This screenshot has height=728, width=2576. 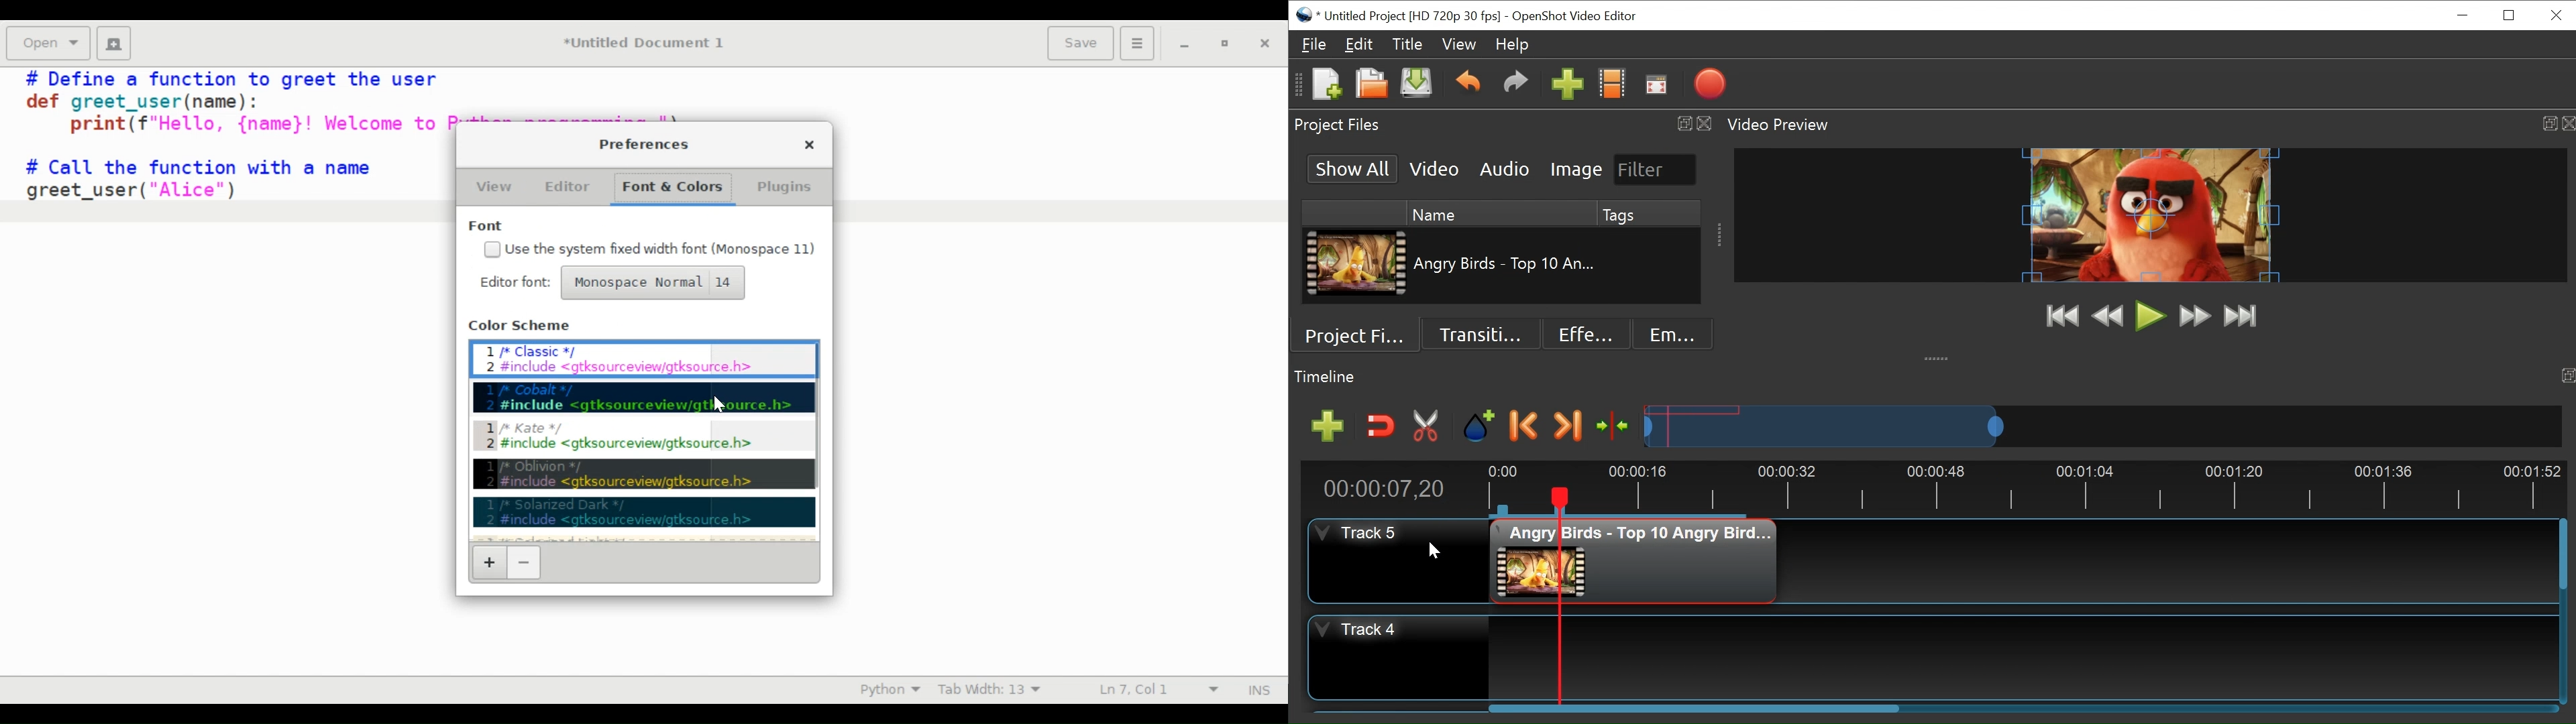 I want to click on Add Track, so click(x=1326, y=426).